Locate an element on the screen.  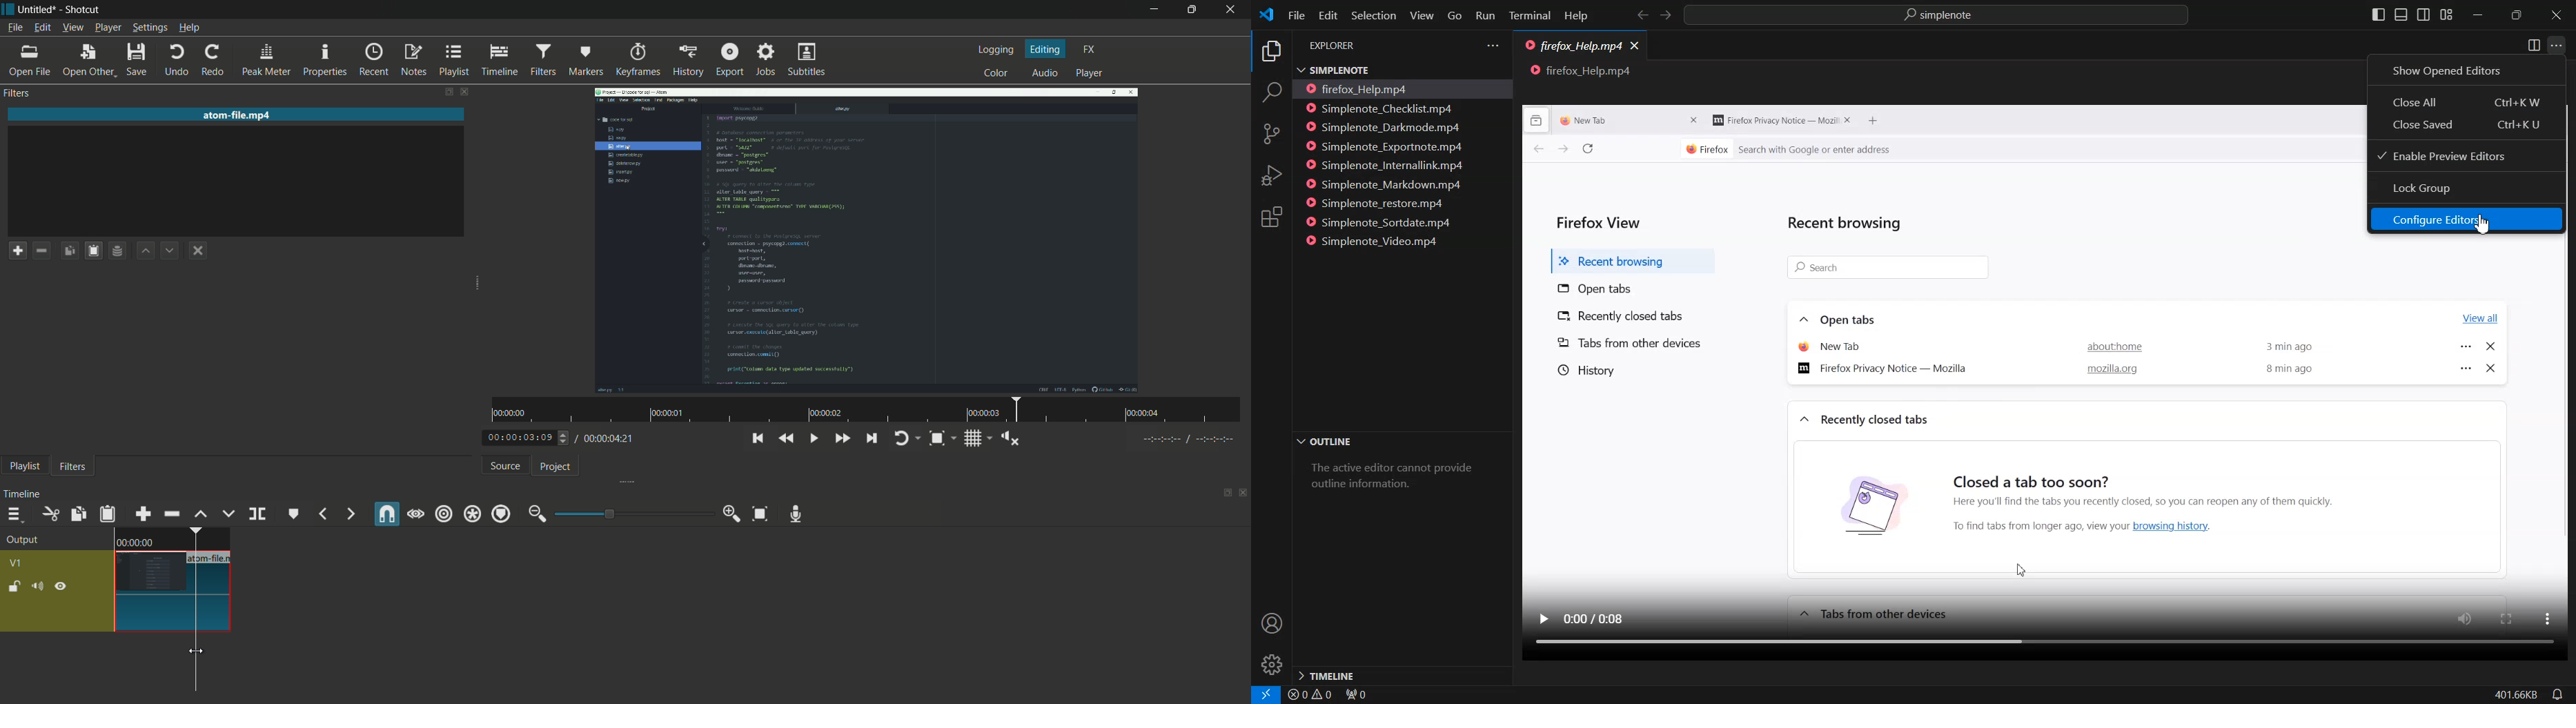
change layout is located at coordinates (1227, 492).